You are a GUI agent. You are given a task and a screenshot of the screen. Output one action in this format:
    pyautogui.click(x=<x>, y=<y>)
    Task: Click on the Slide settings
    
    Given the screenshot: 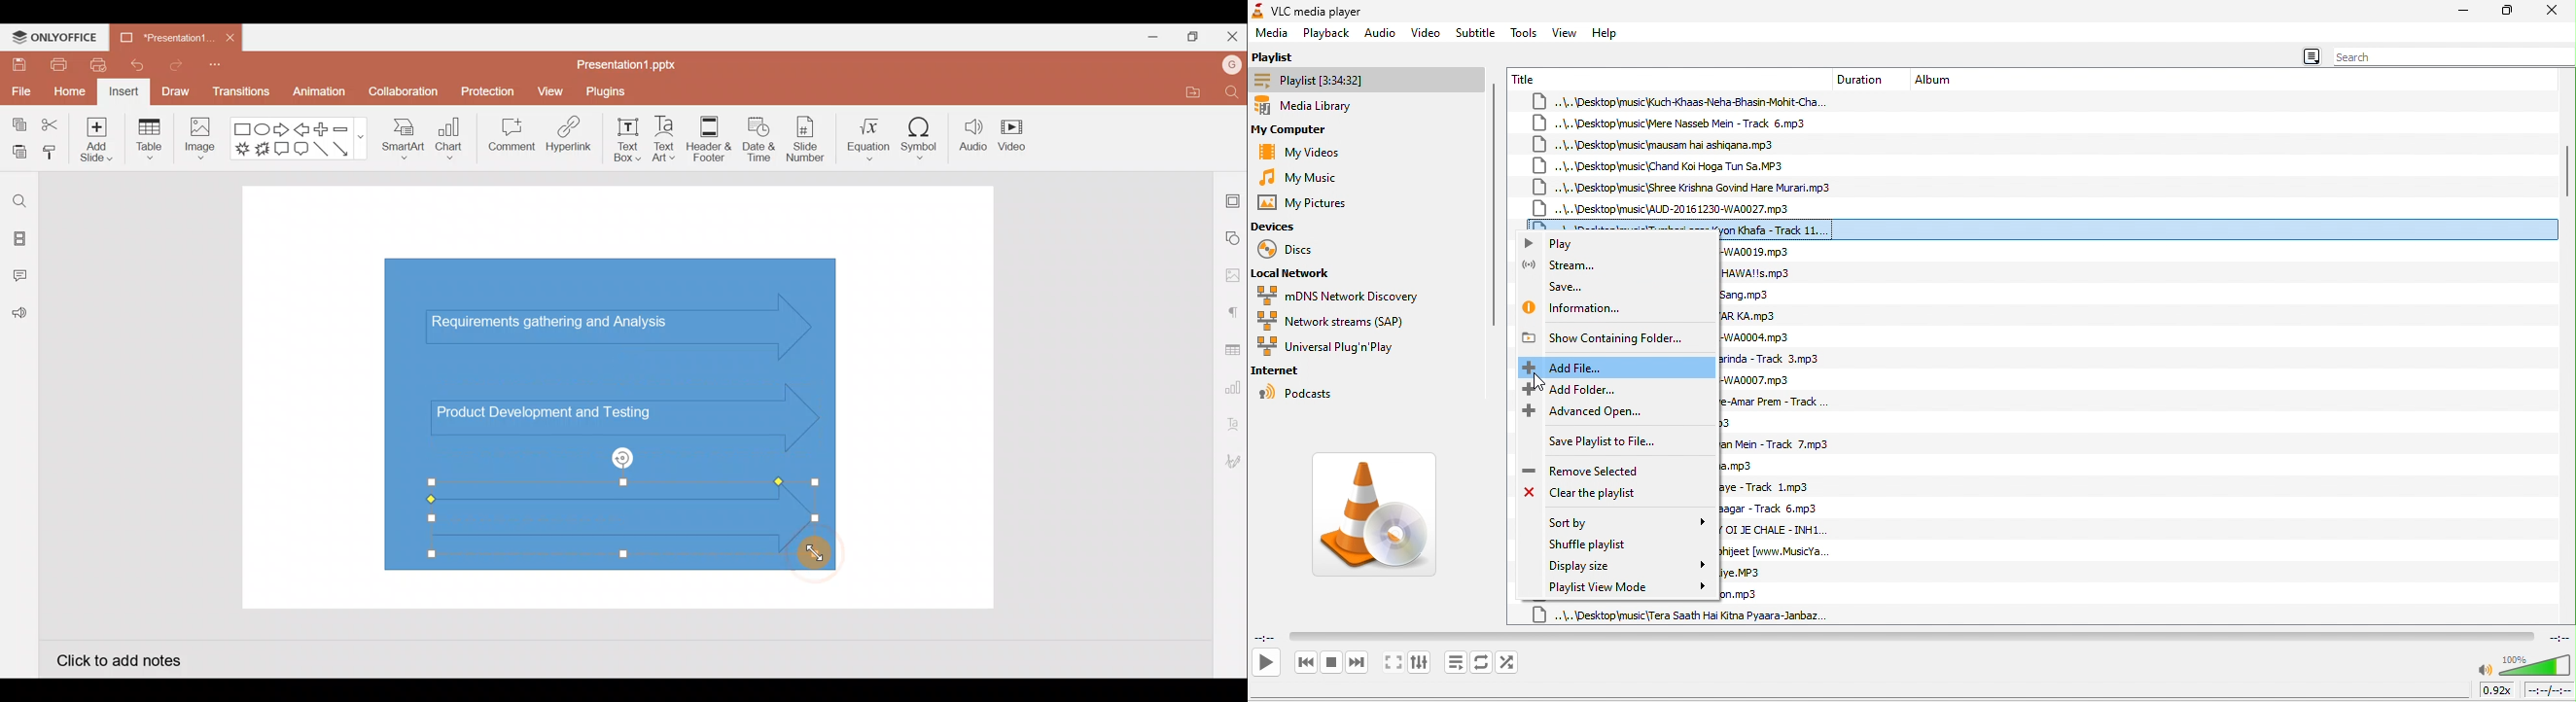 What is the action you would take?
    pyautogui.click(x=1234, y=198)
    